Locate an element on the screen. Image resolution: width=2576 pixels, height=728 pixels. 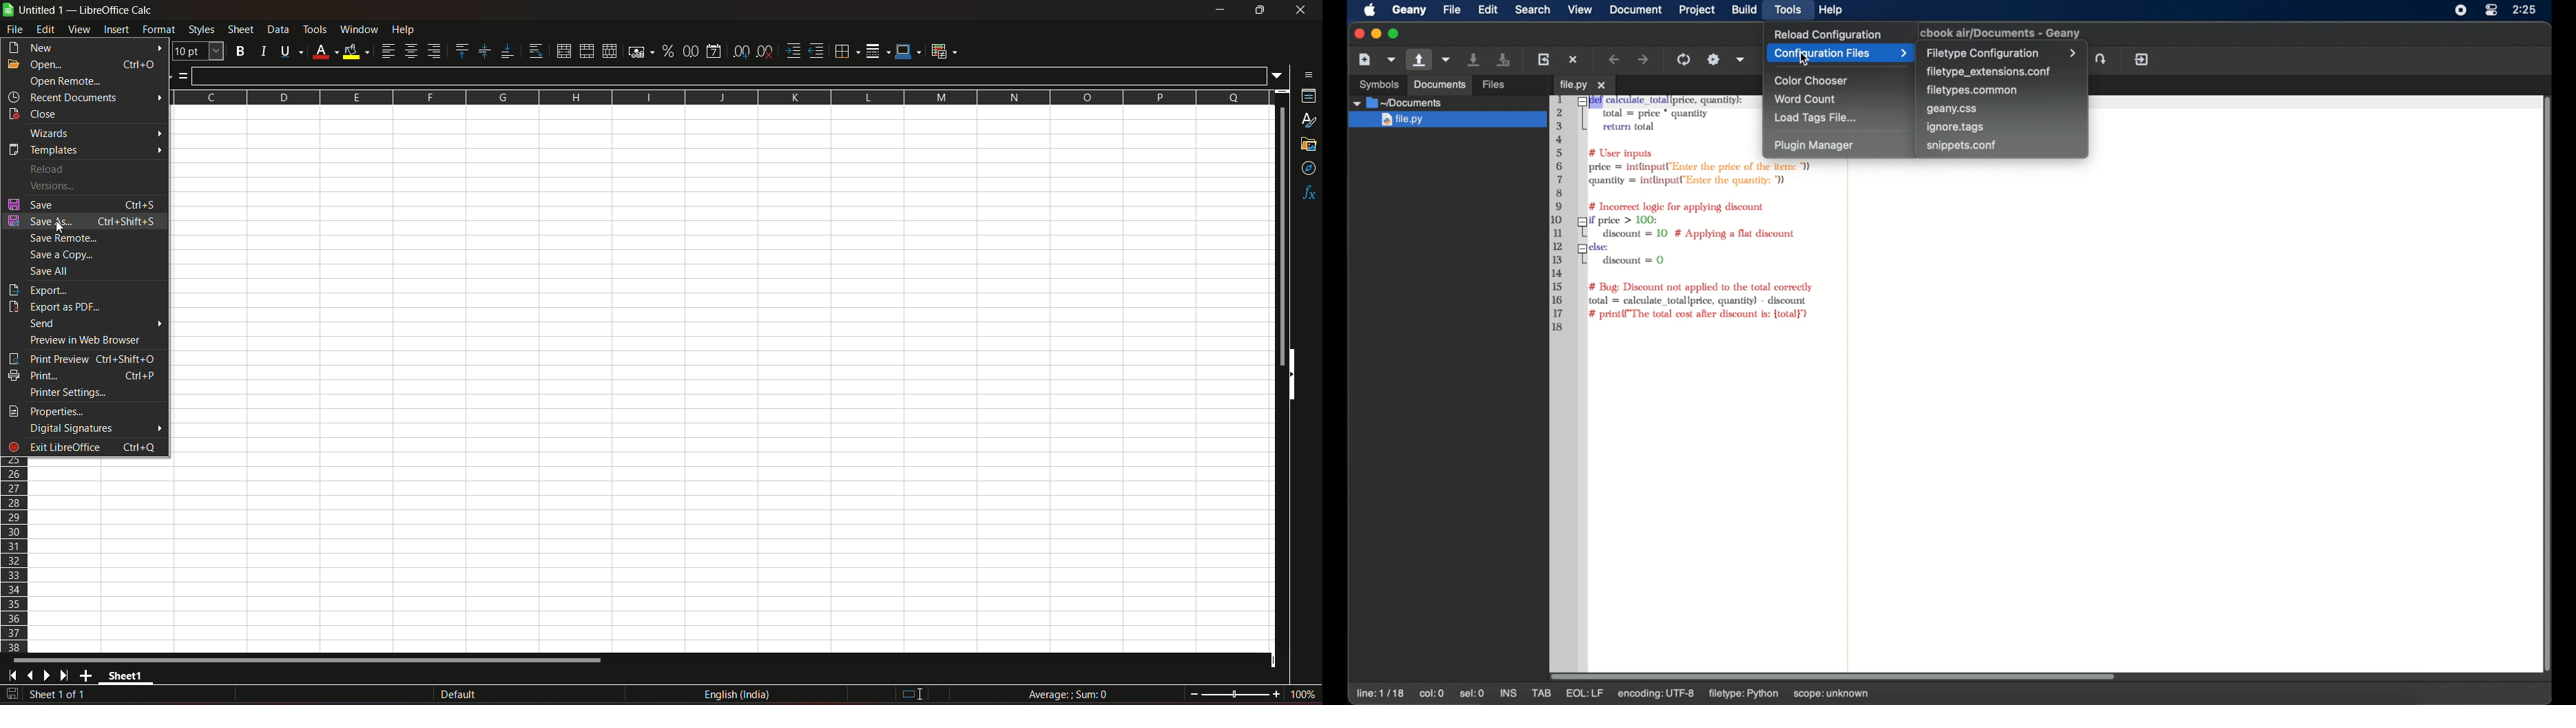
configuration files menu is located at coordinates (1840, 54).